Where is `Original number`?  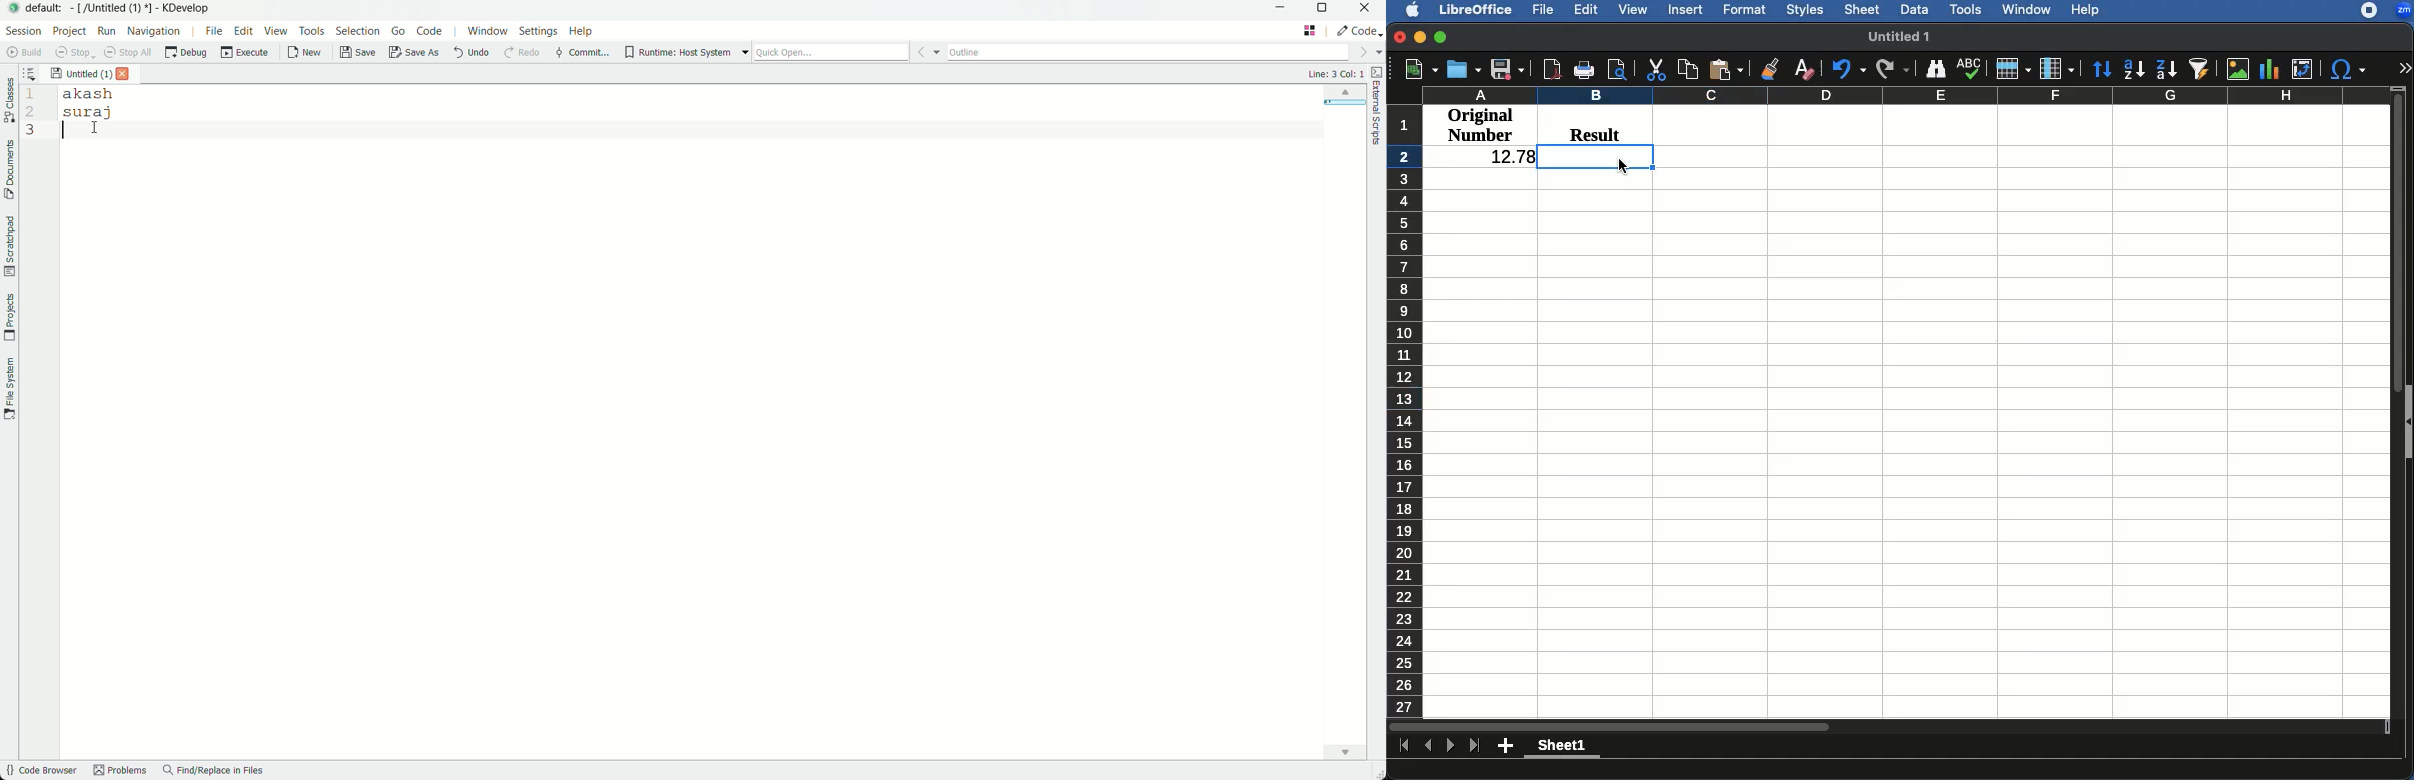 Original number is located at coordinates (1481, 127).